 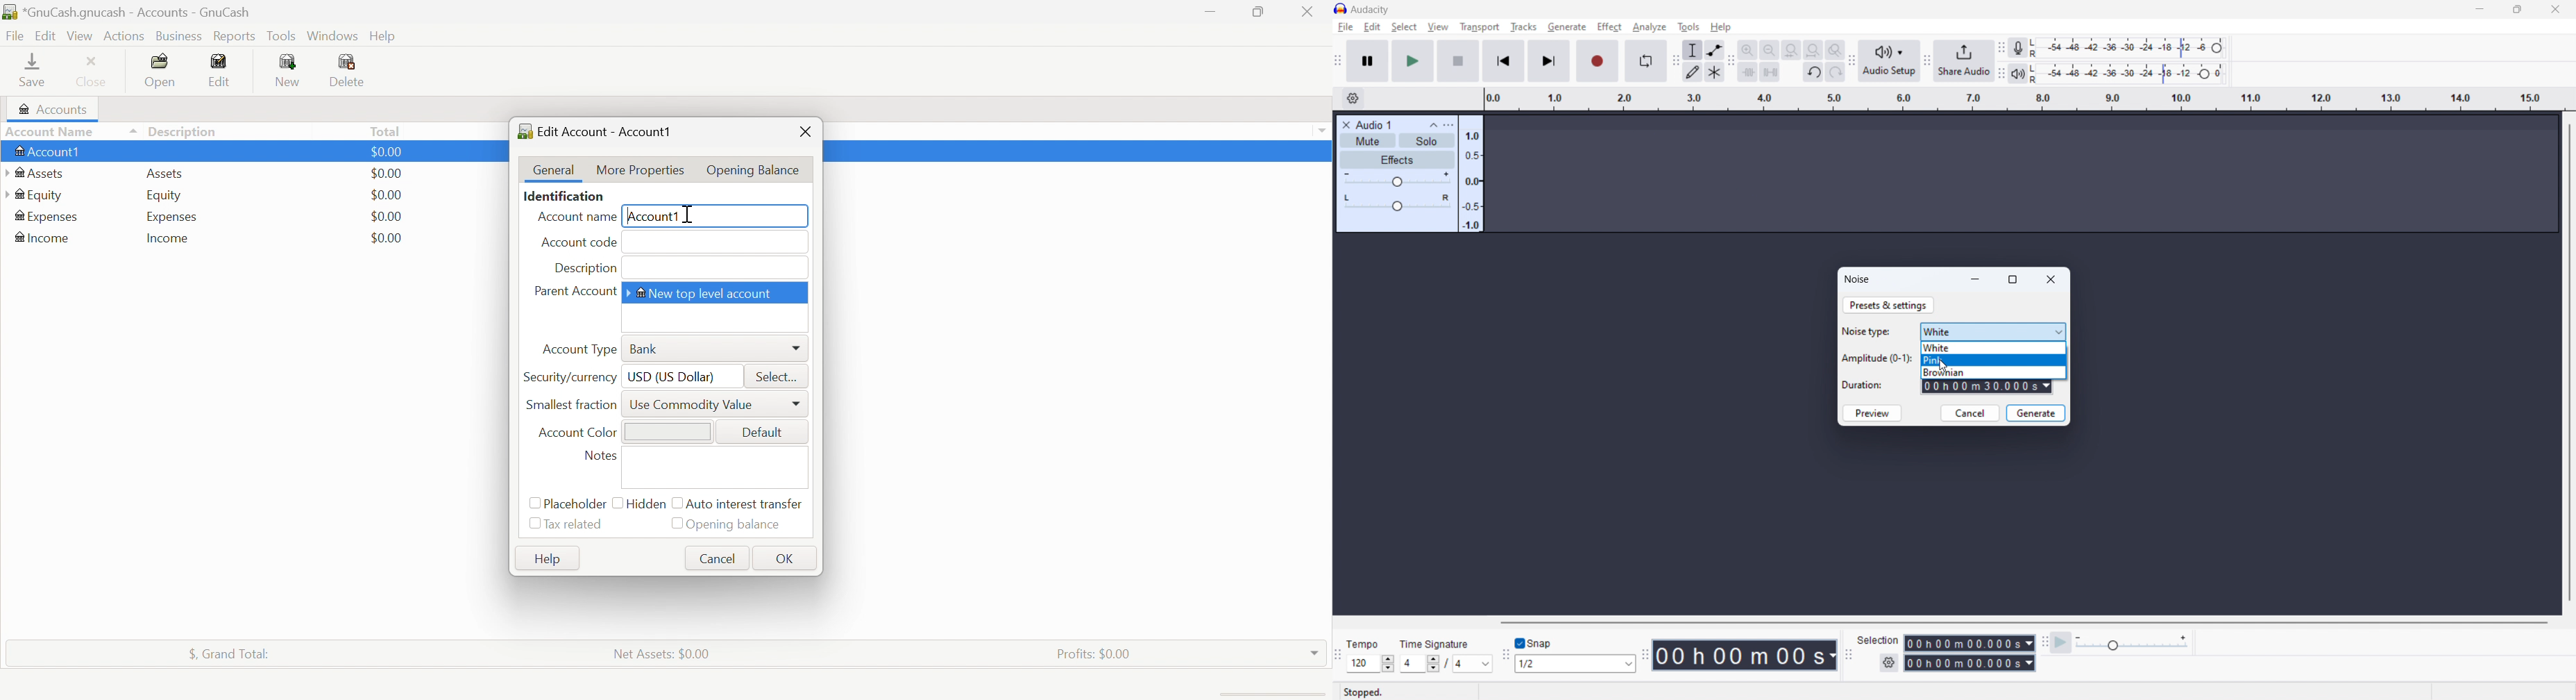 What do you see at coordinates (80, 36) in the screenshot?
I see `View` at bounding box center [80, 36].